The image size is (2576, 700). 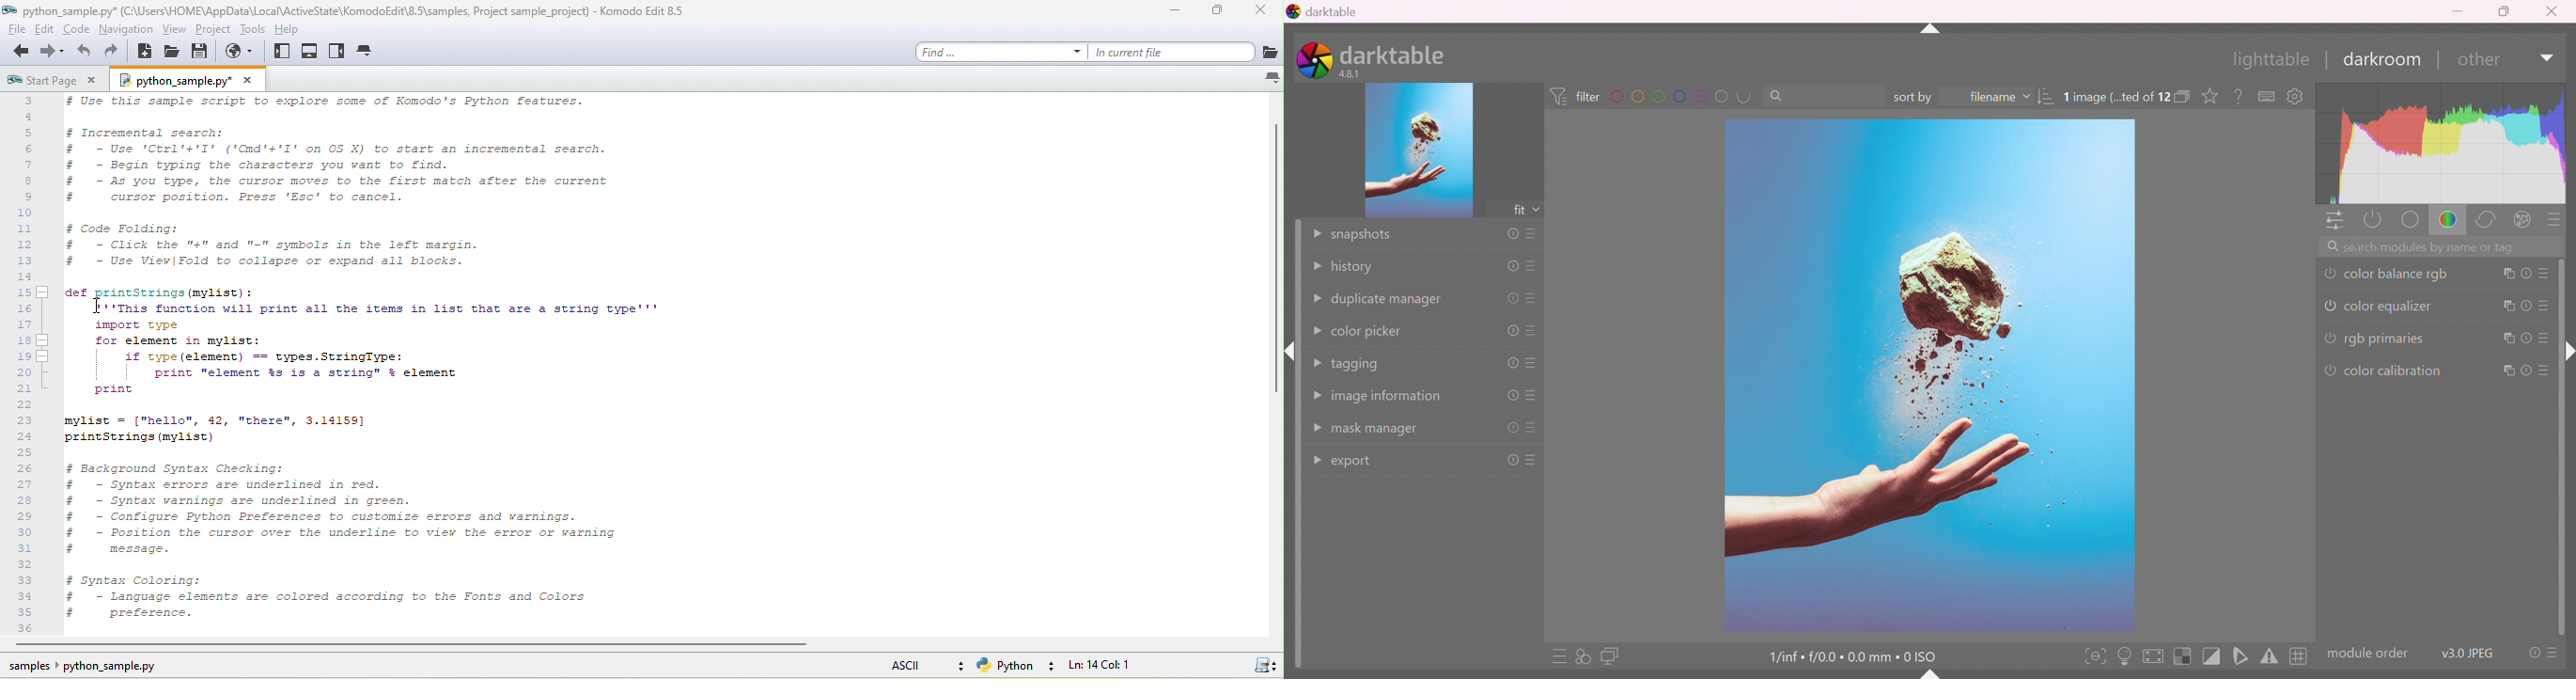 What do you see at coordinates (1533, 364) in the screenshot?
I see `presets` at bounding box center [1533, 364].